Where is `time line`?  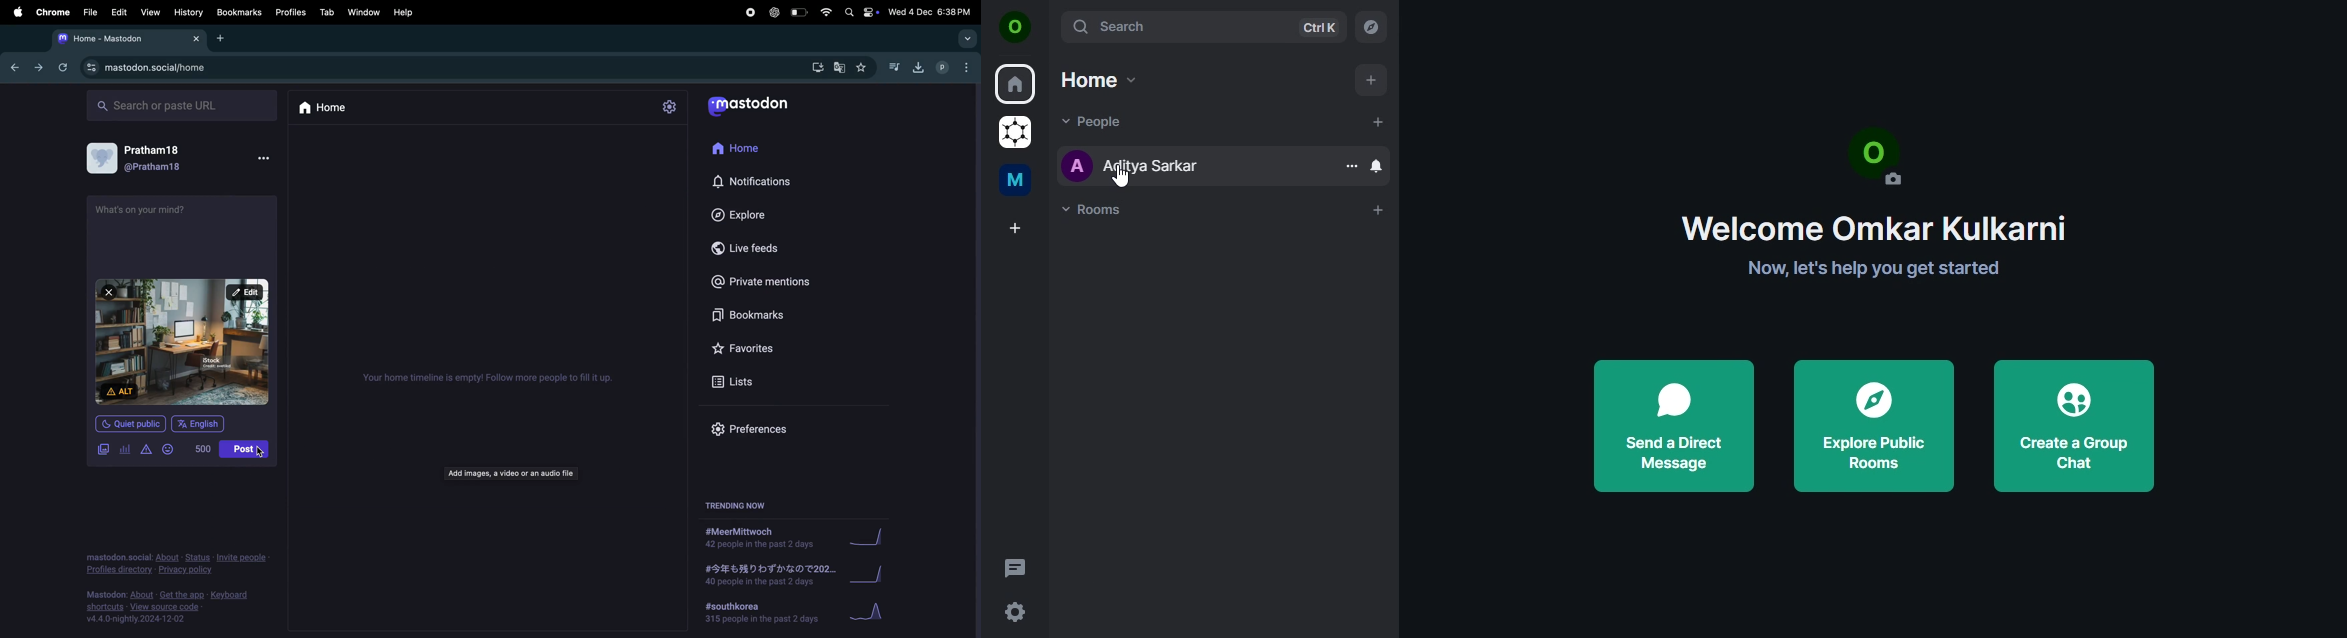 time line is located at coordinates (488, 376).